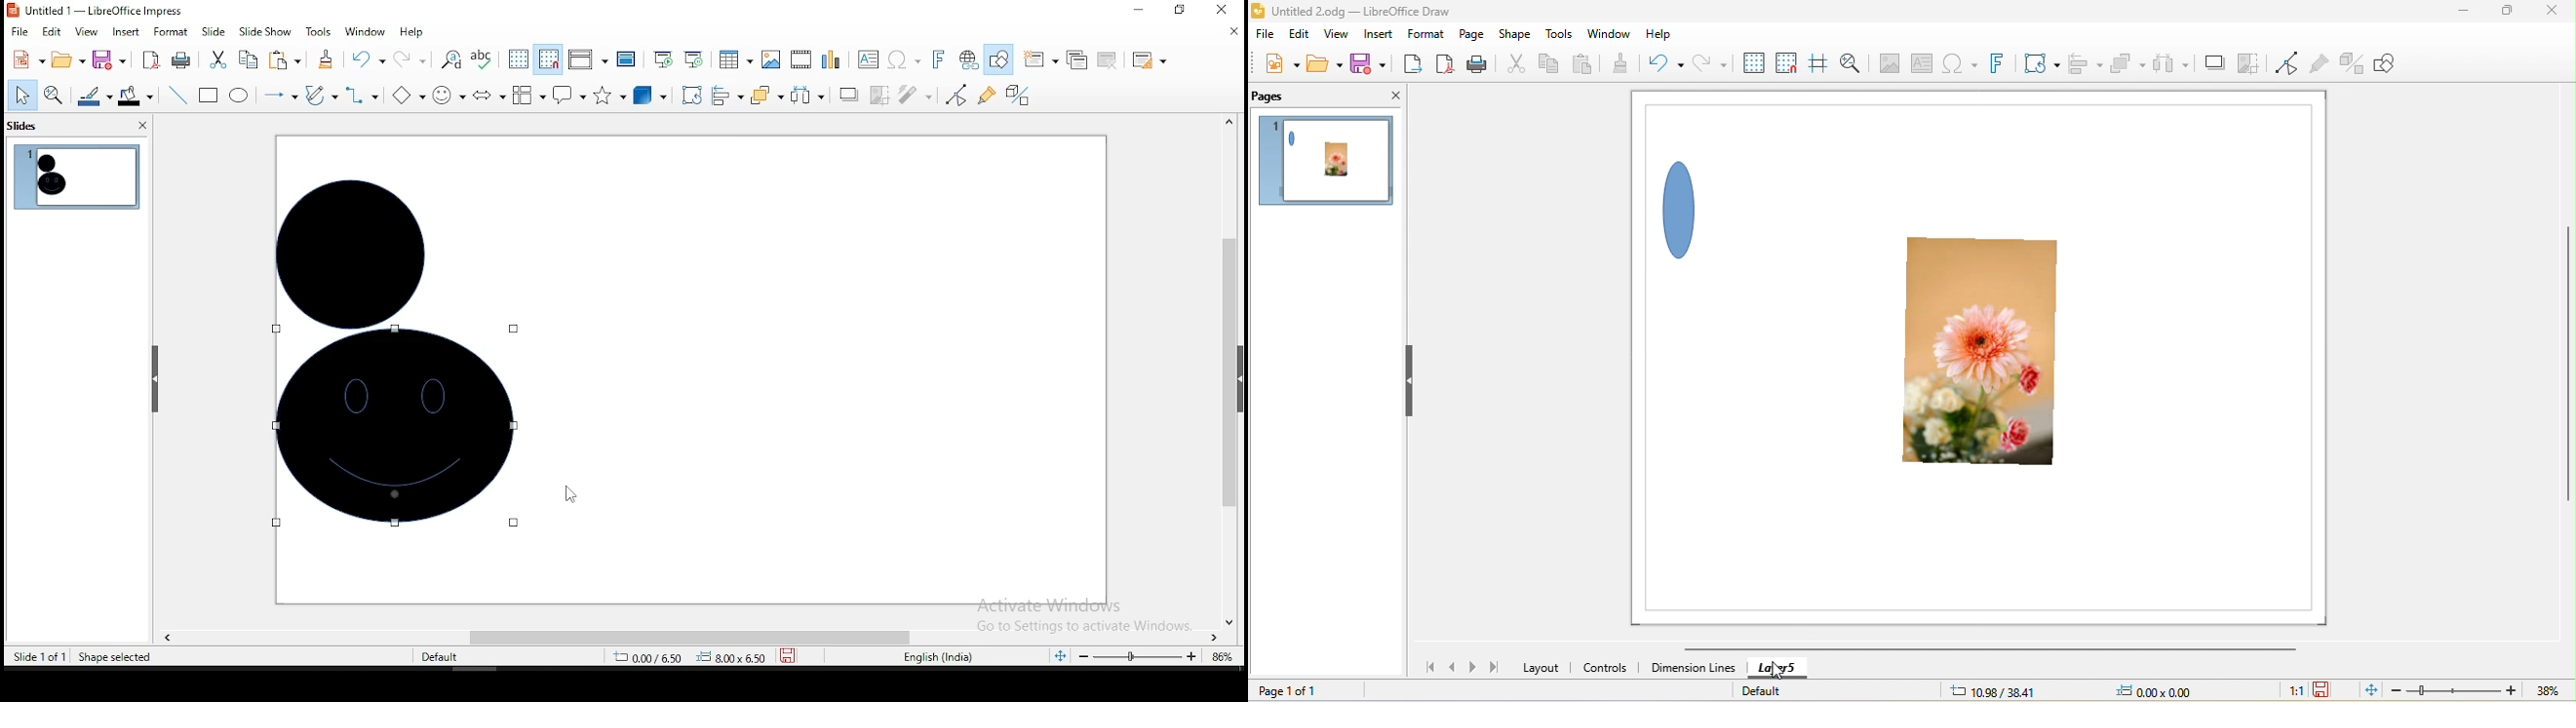 The image size is (2576, 728). I want to click on text box, so click(870, 58).